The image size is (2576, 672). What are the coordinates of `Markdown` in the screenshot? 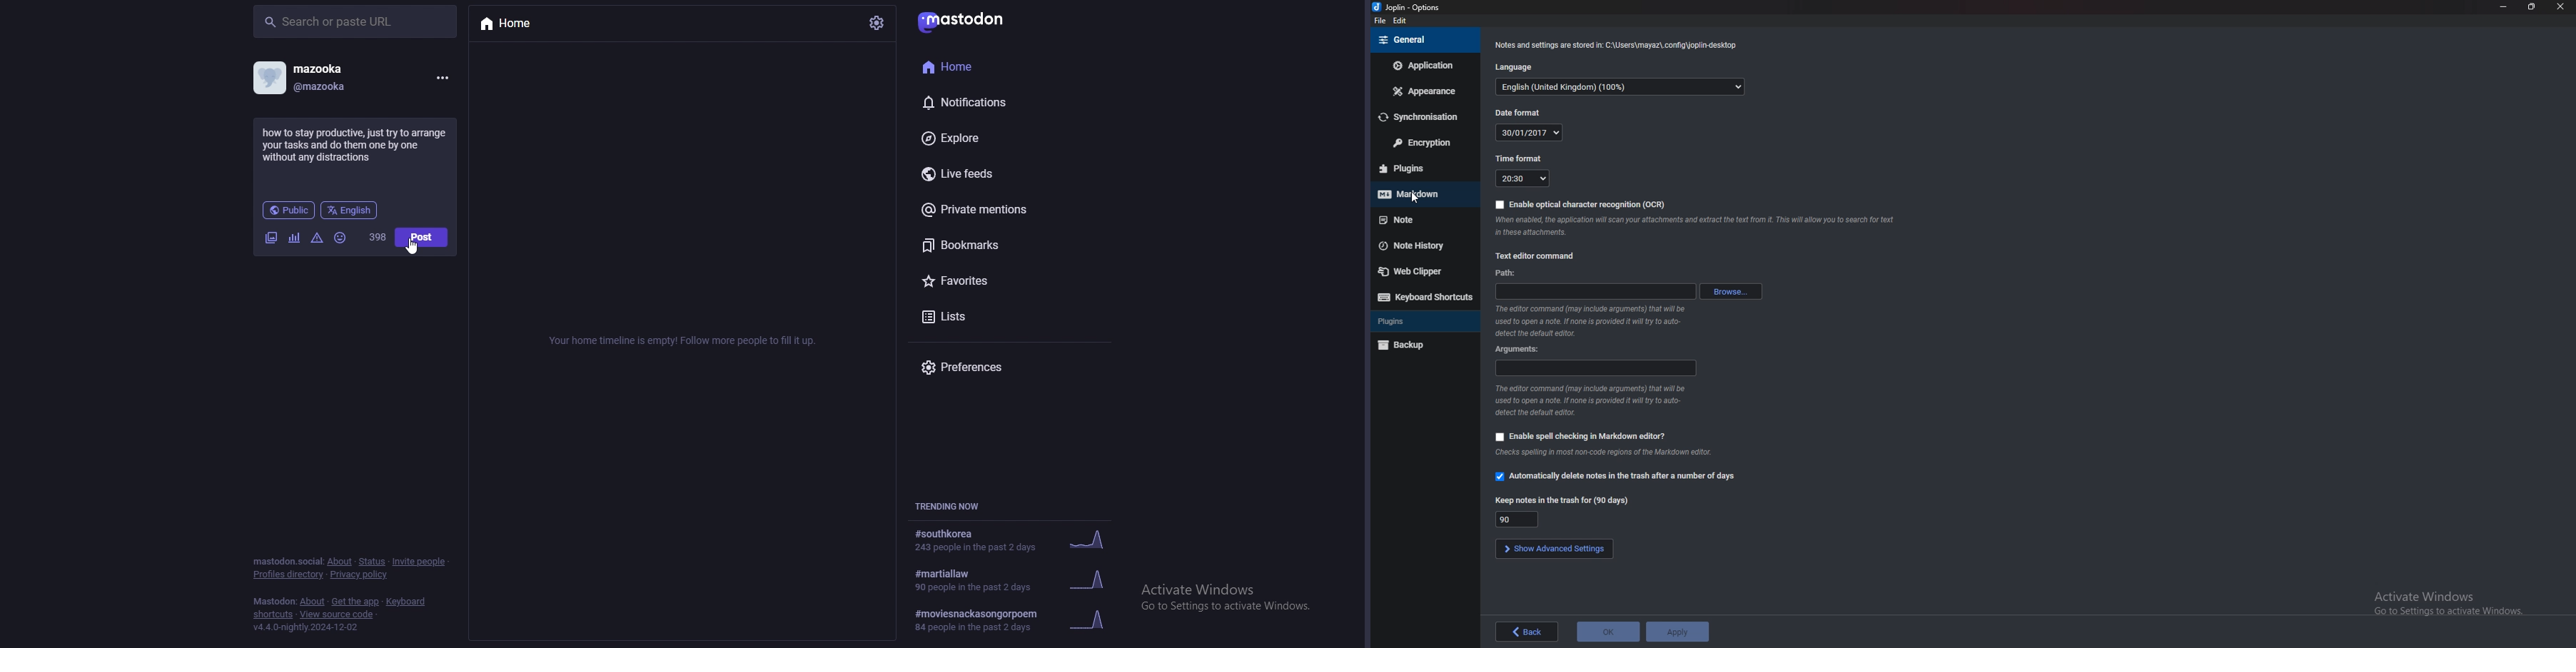 It's located at (1421, 193).